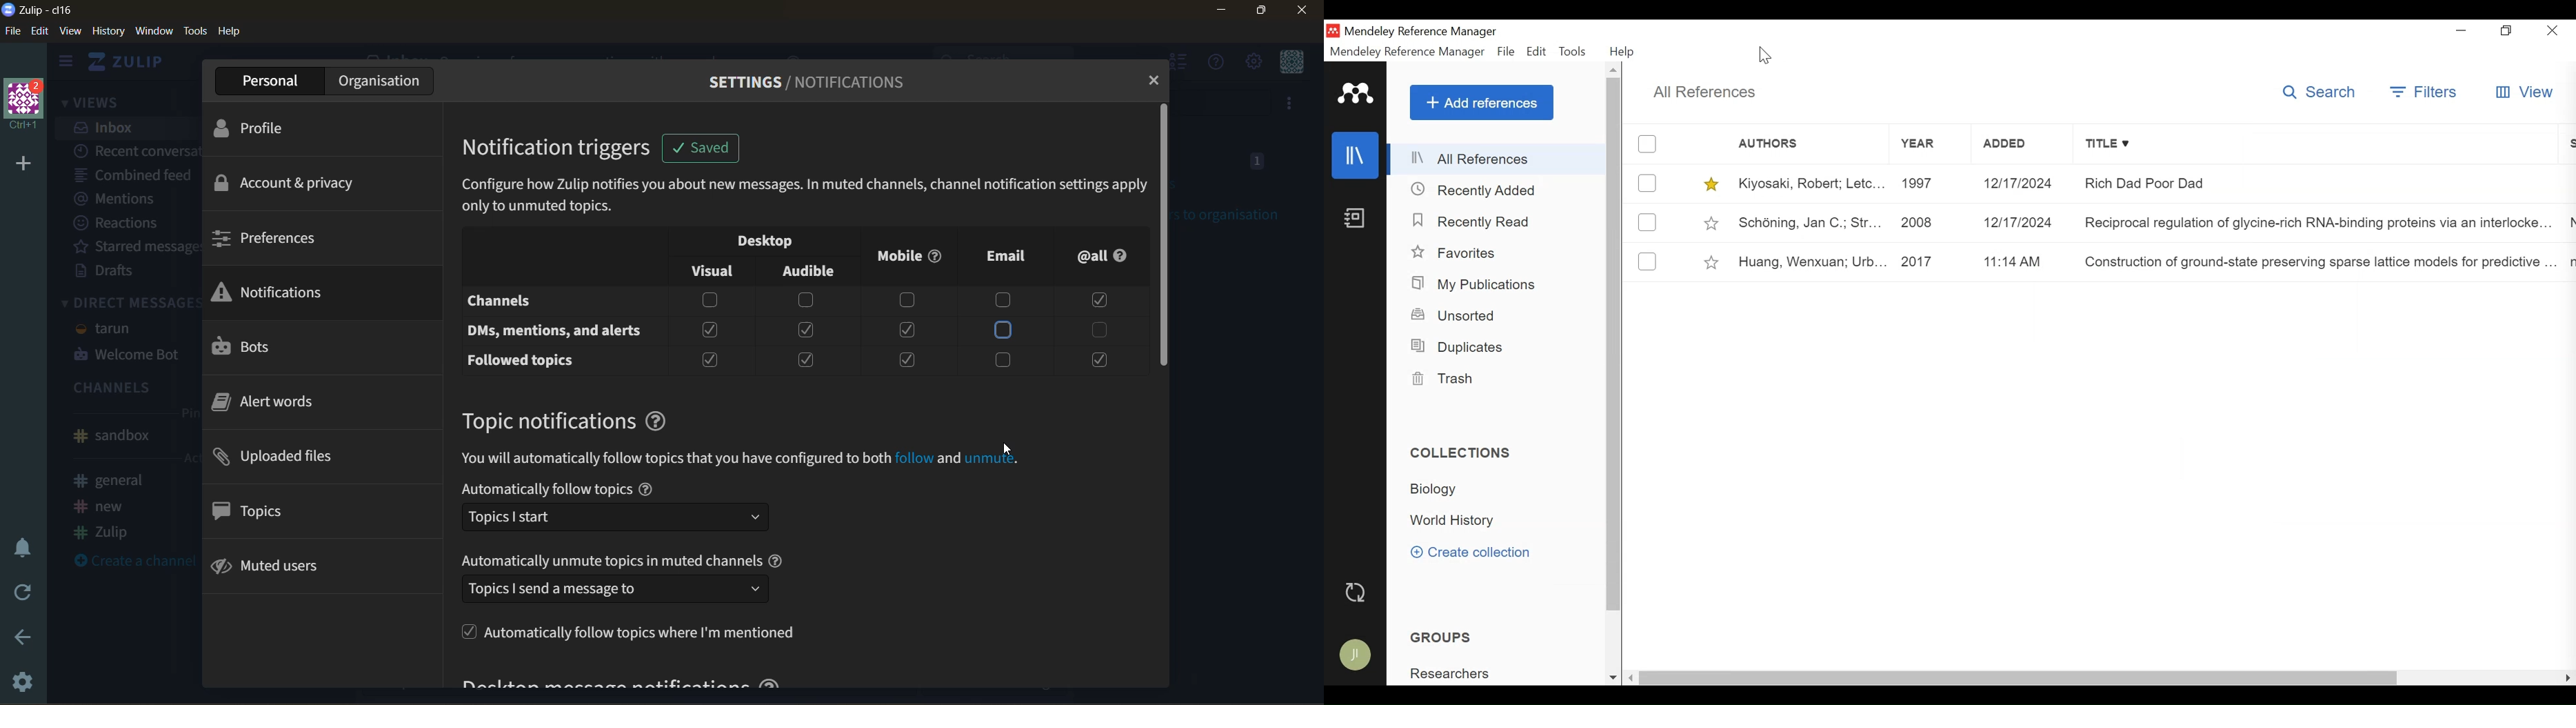 The image size is (2576, 728). Describe the element at coordinates (1921, 260) in the screenshot. I see `2017` at that location.